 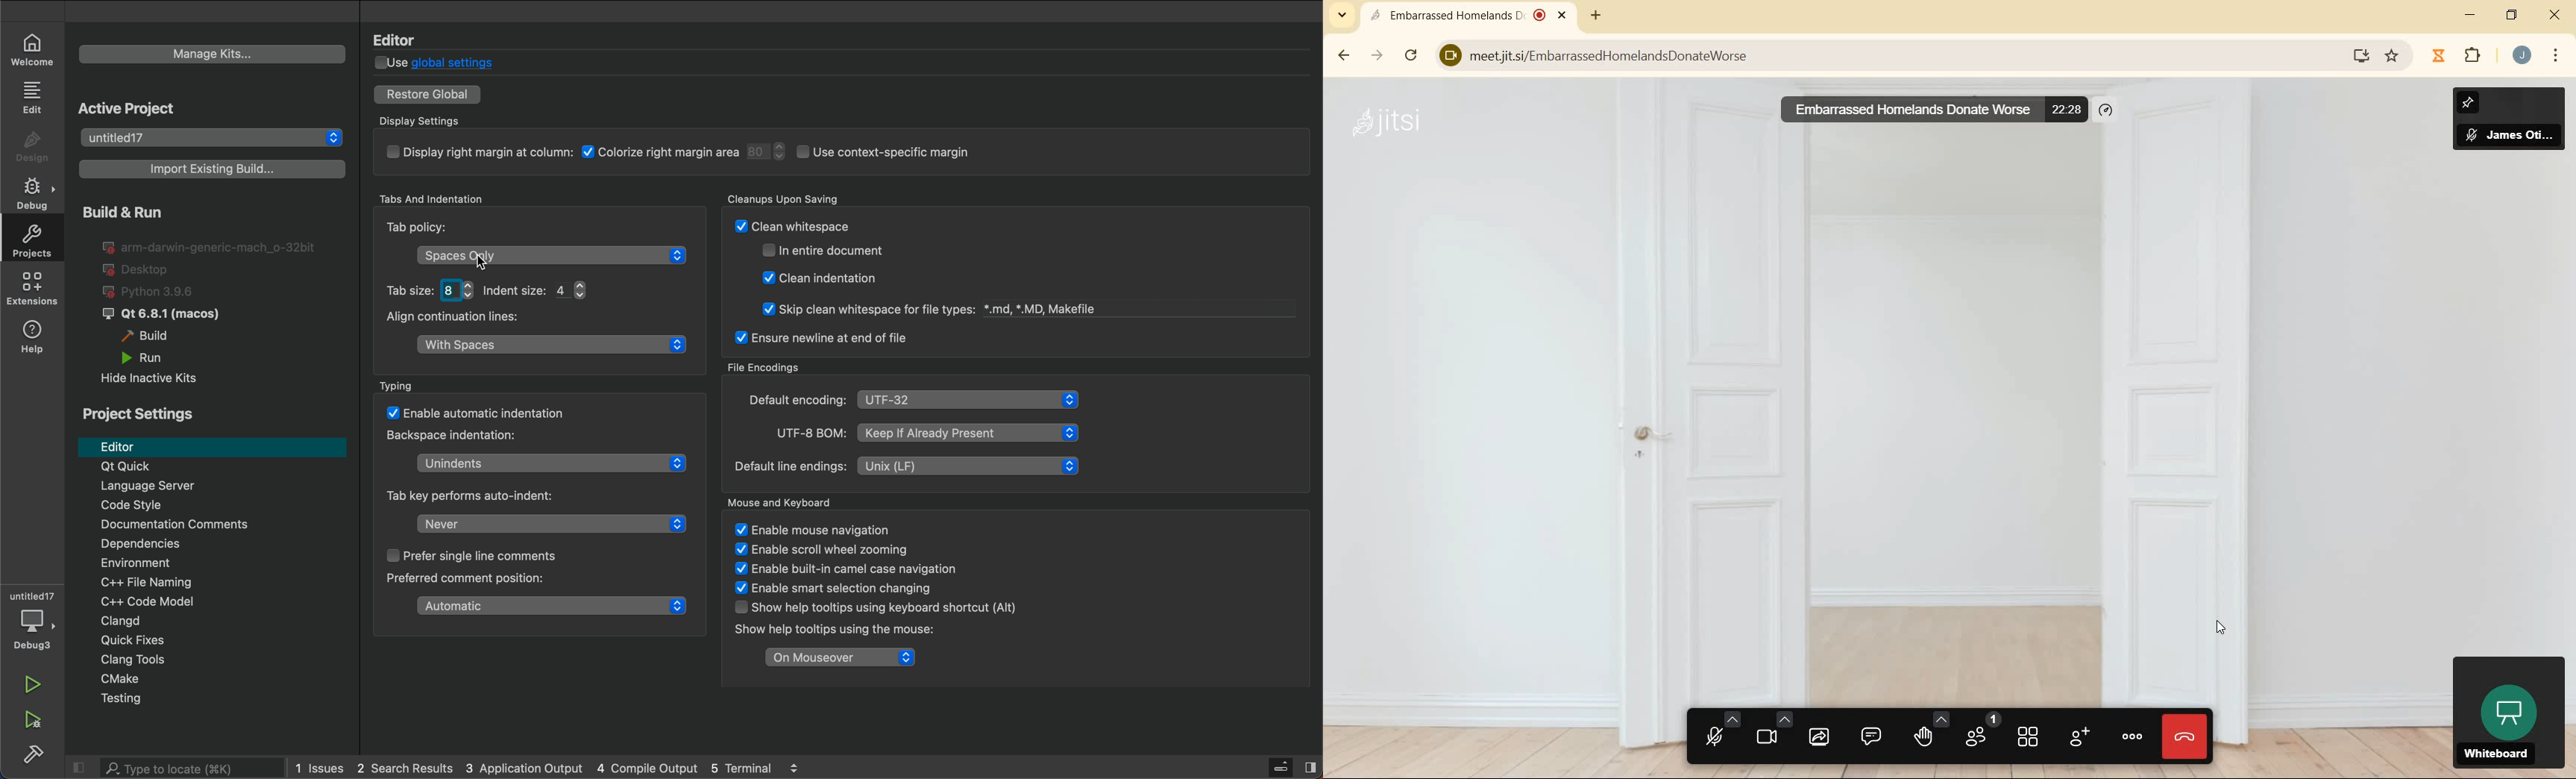 I want to click on search tabs, so click(x=1346, y=13).